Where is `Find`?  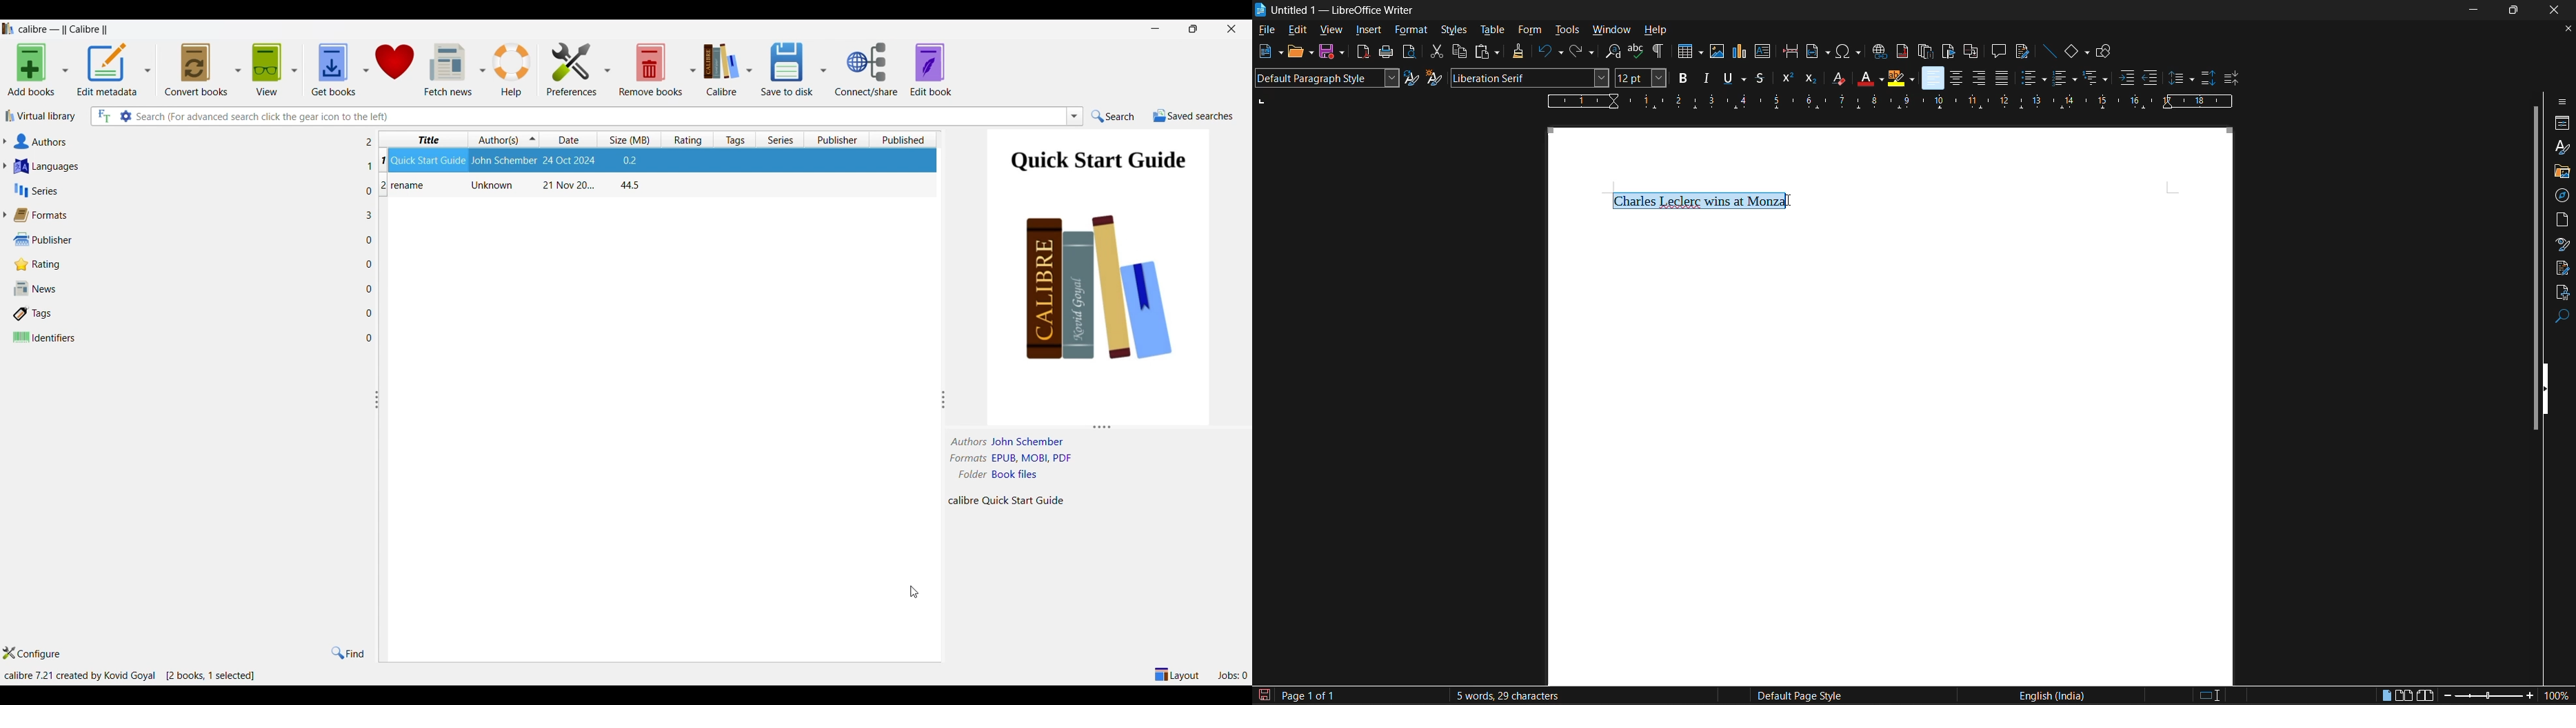 Find is located at coordinates (348, 653).